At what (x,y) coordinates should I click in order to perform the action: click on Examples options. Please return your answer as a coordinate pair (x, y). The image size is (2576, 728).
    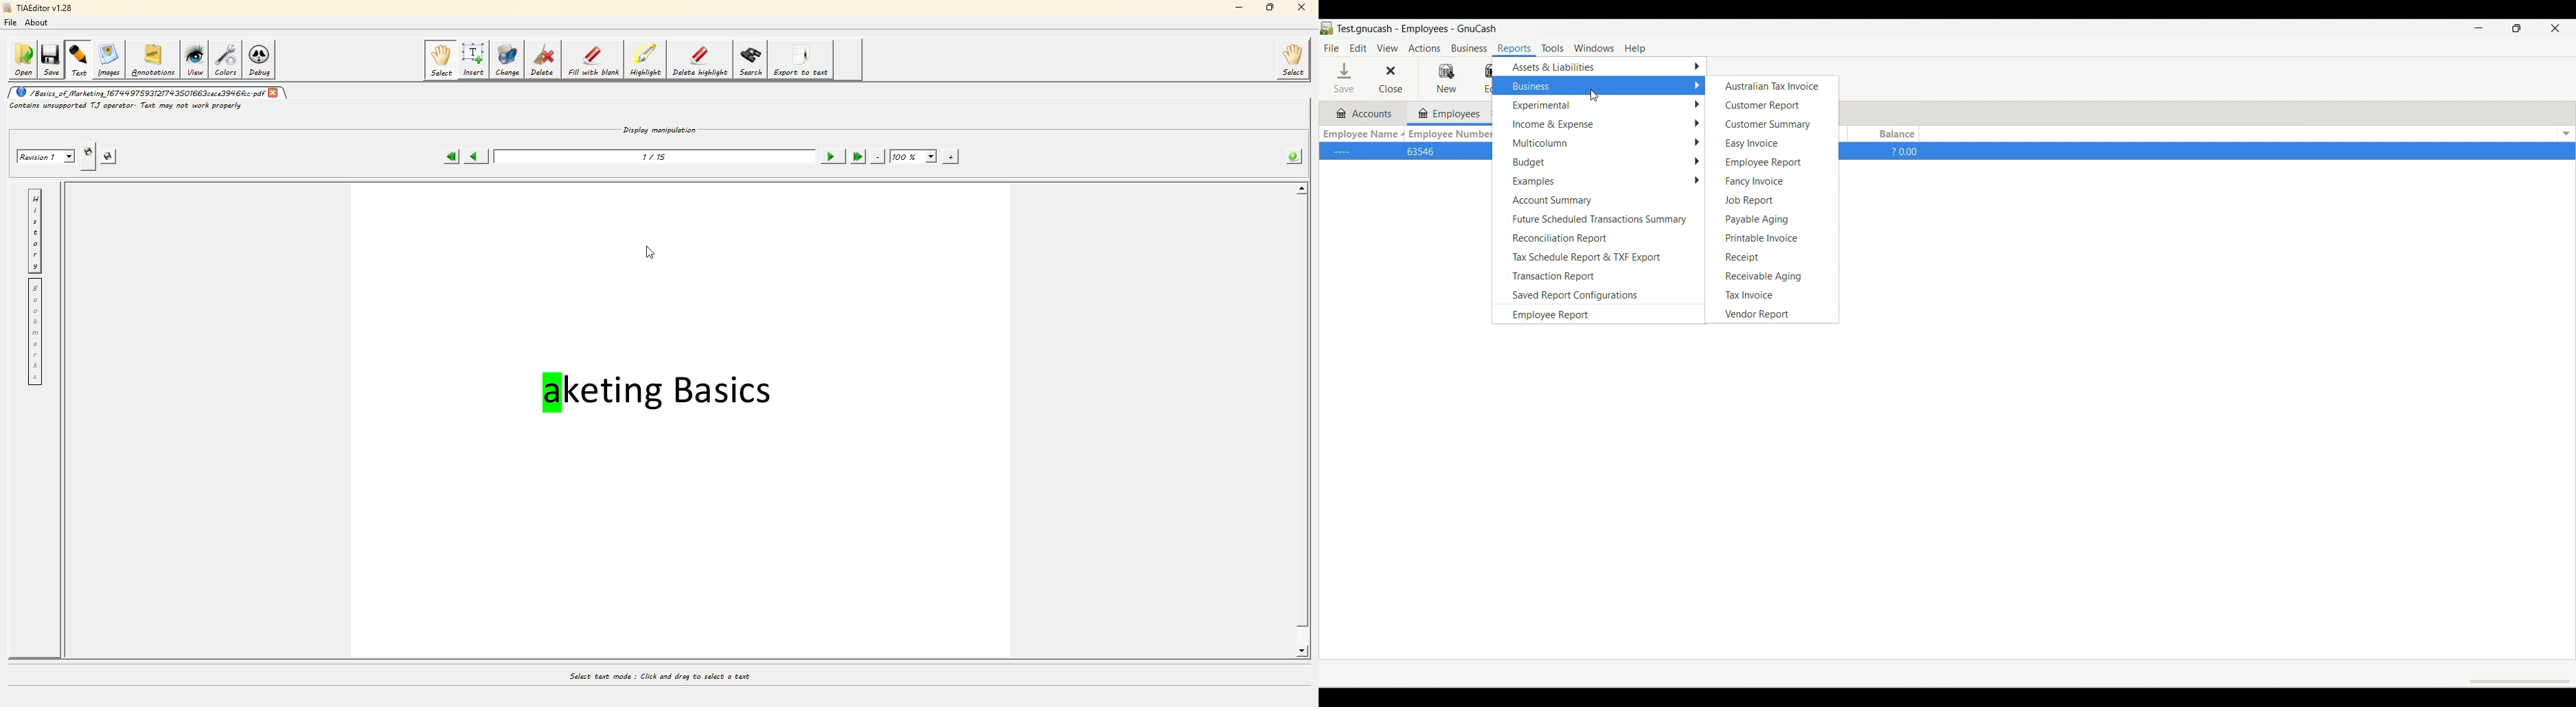
    Looking at the image, I should click on (1600, 180).